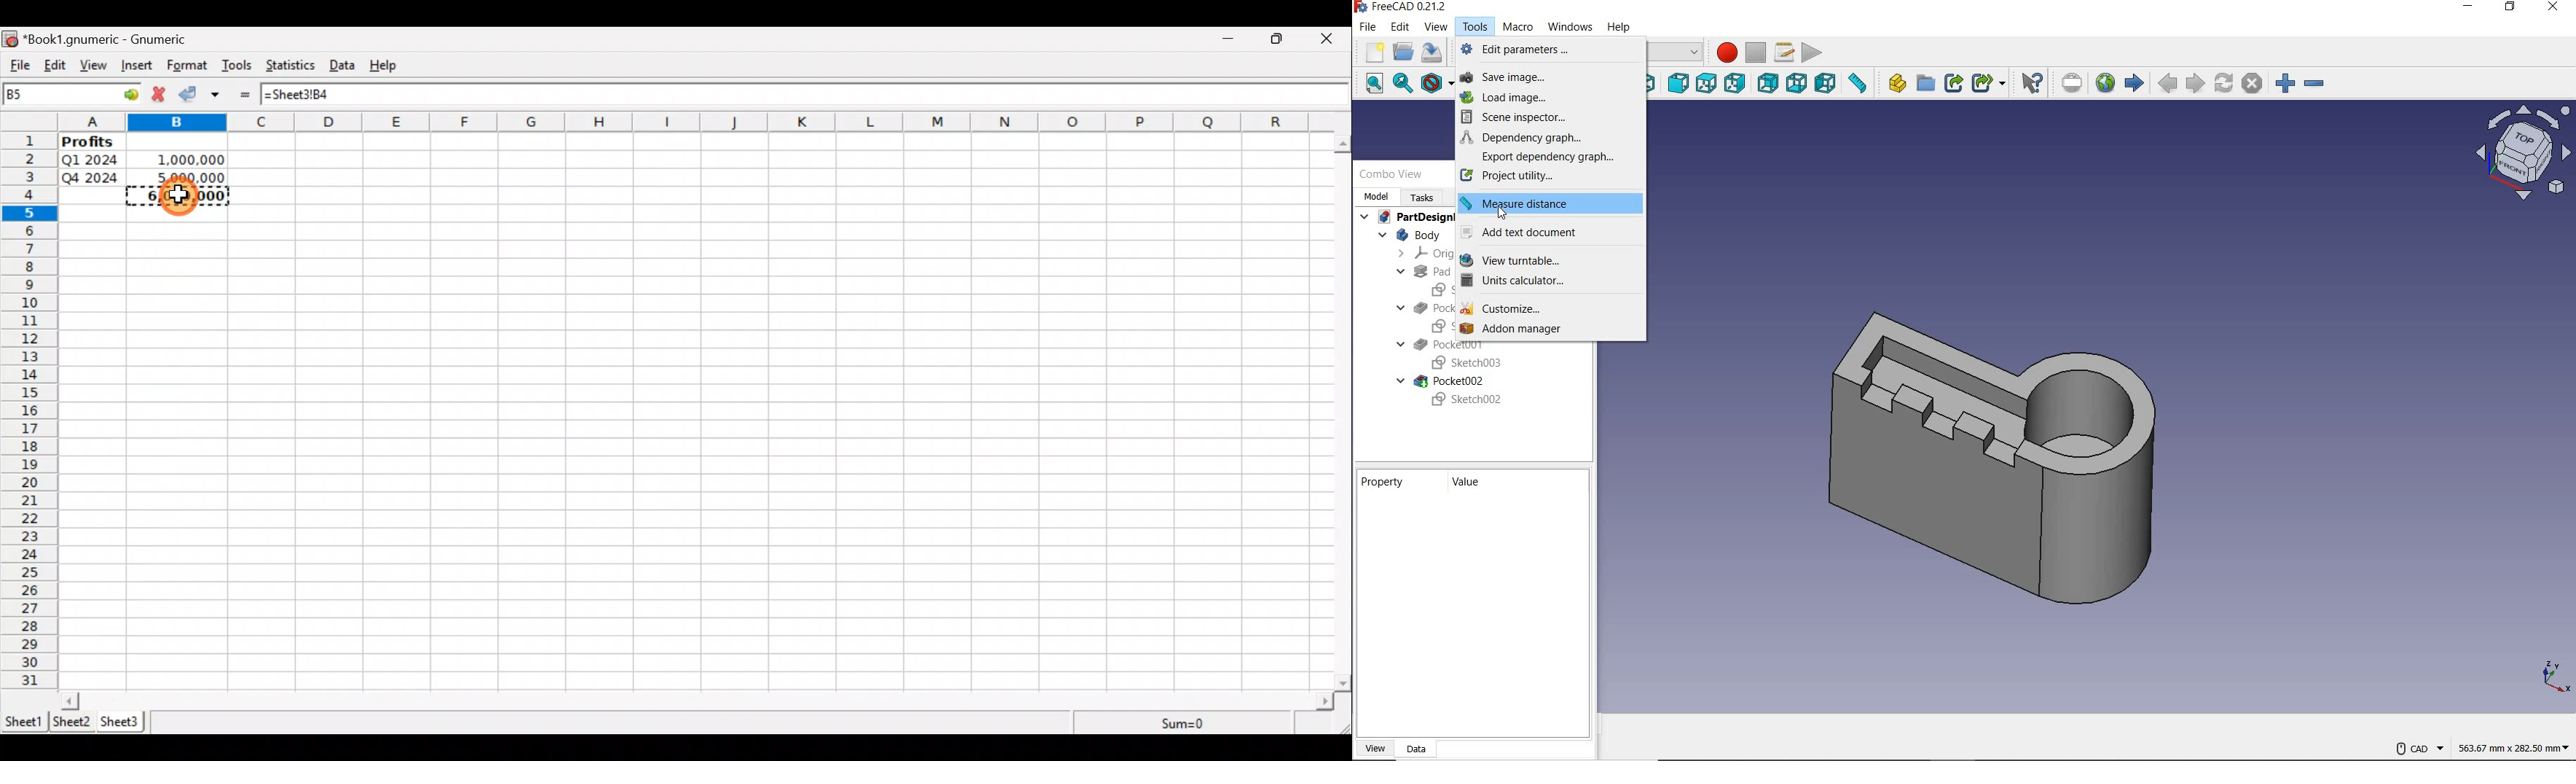 This screenshot has width=2576, height=784. I want to click on zoom out, so click(2314, 85).